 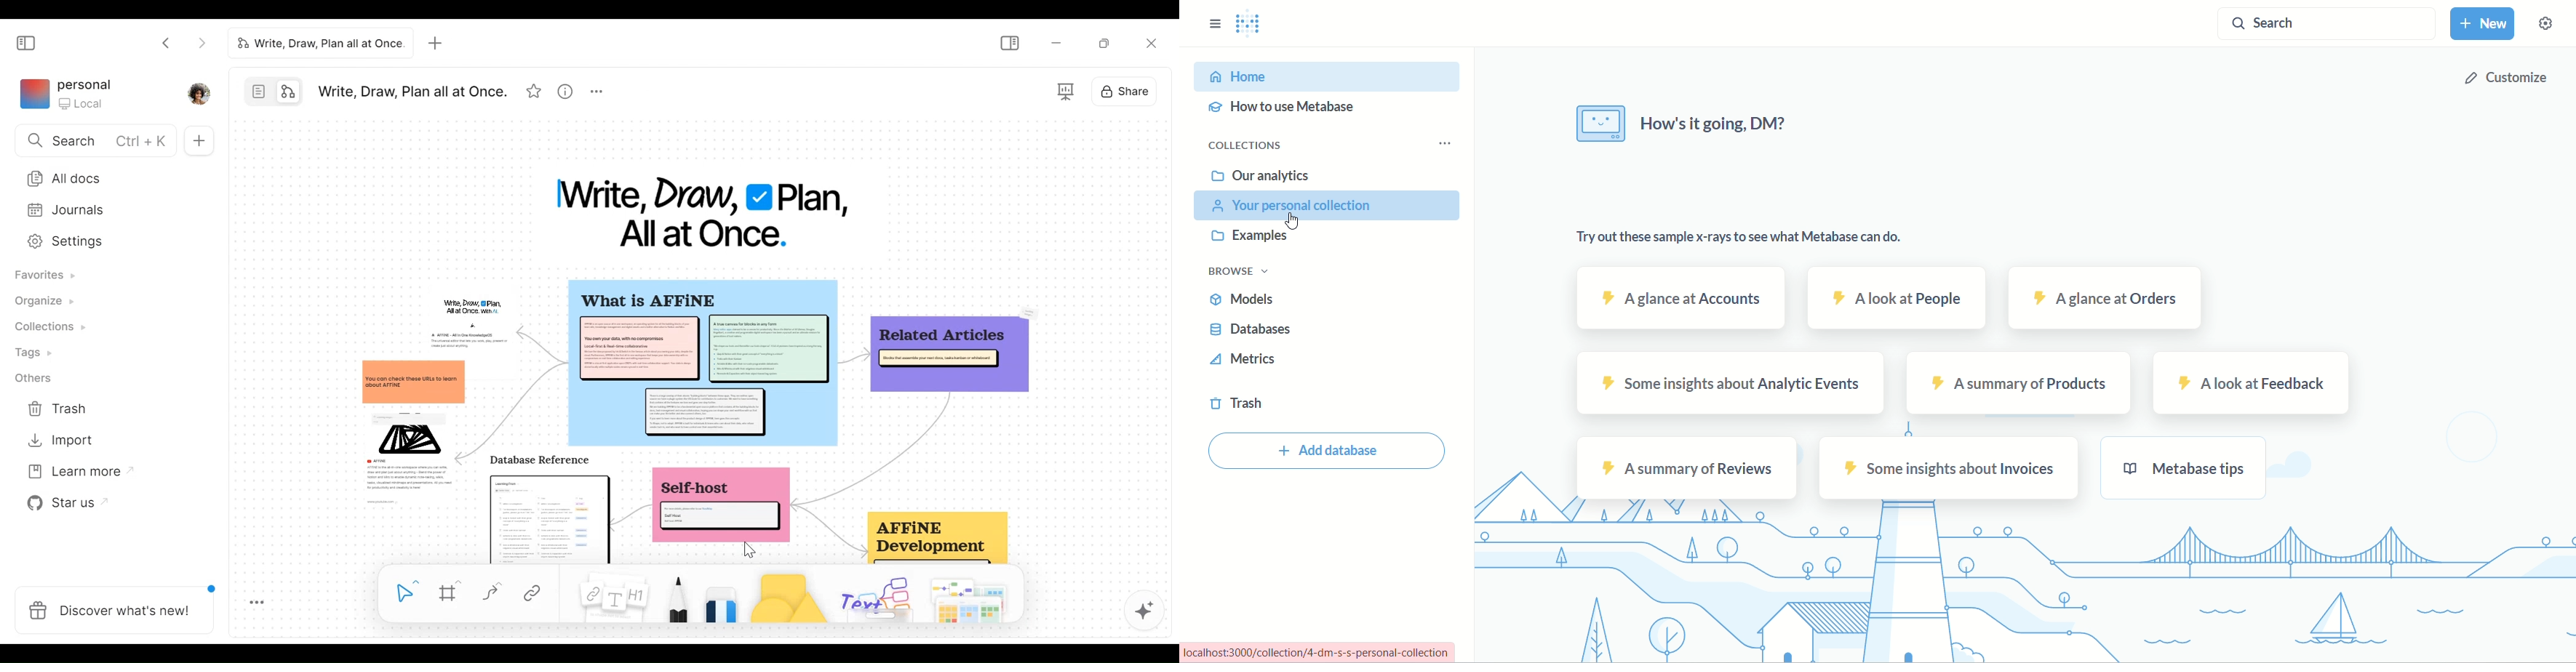 What do you see at coordinates (448, 591) in the screenshot?
I see `Frame` at bounding box center [448, 591].